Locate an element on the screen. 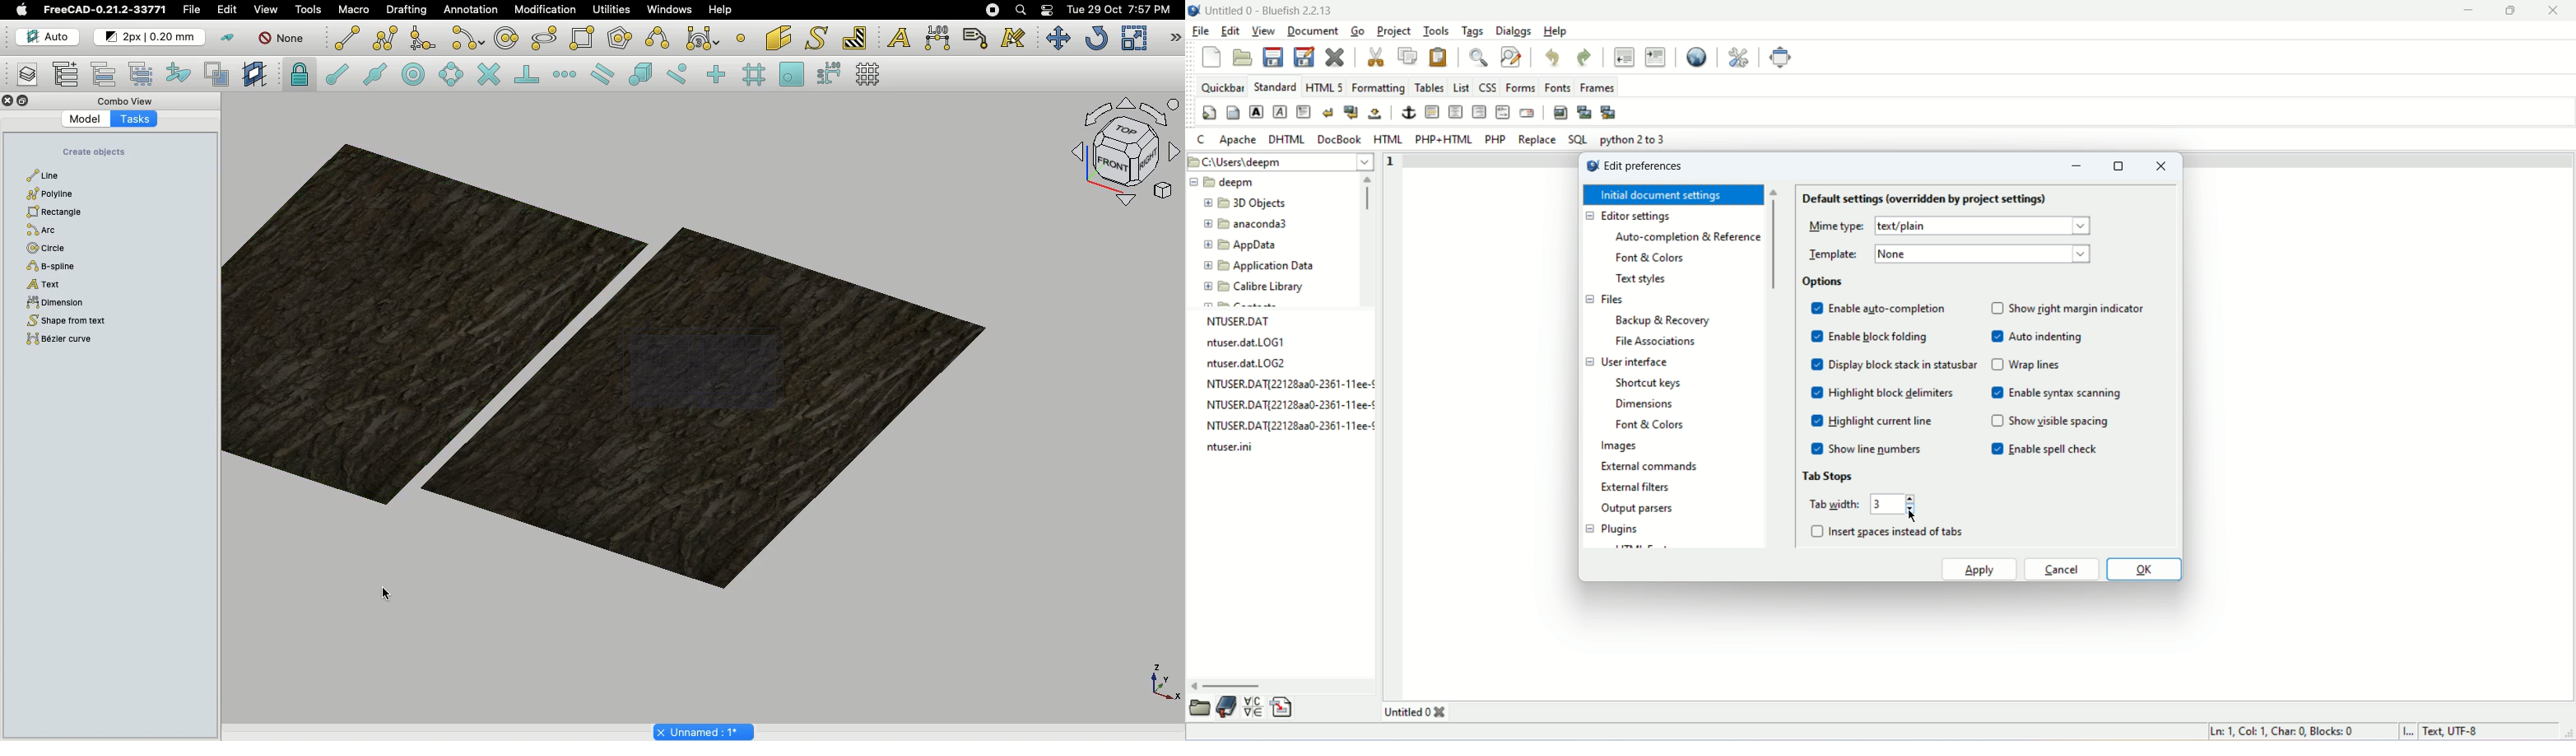 This screenshot has height=756, width=2576. Create objects is located at coordinates (94, 152).